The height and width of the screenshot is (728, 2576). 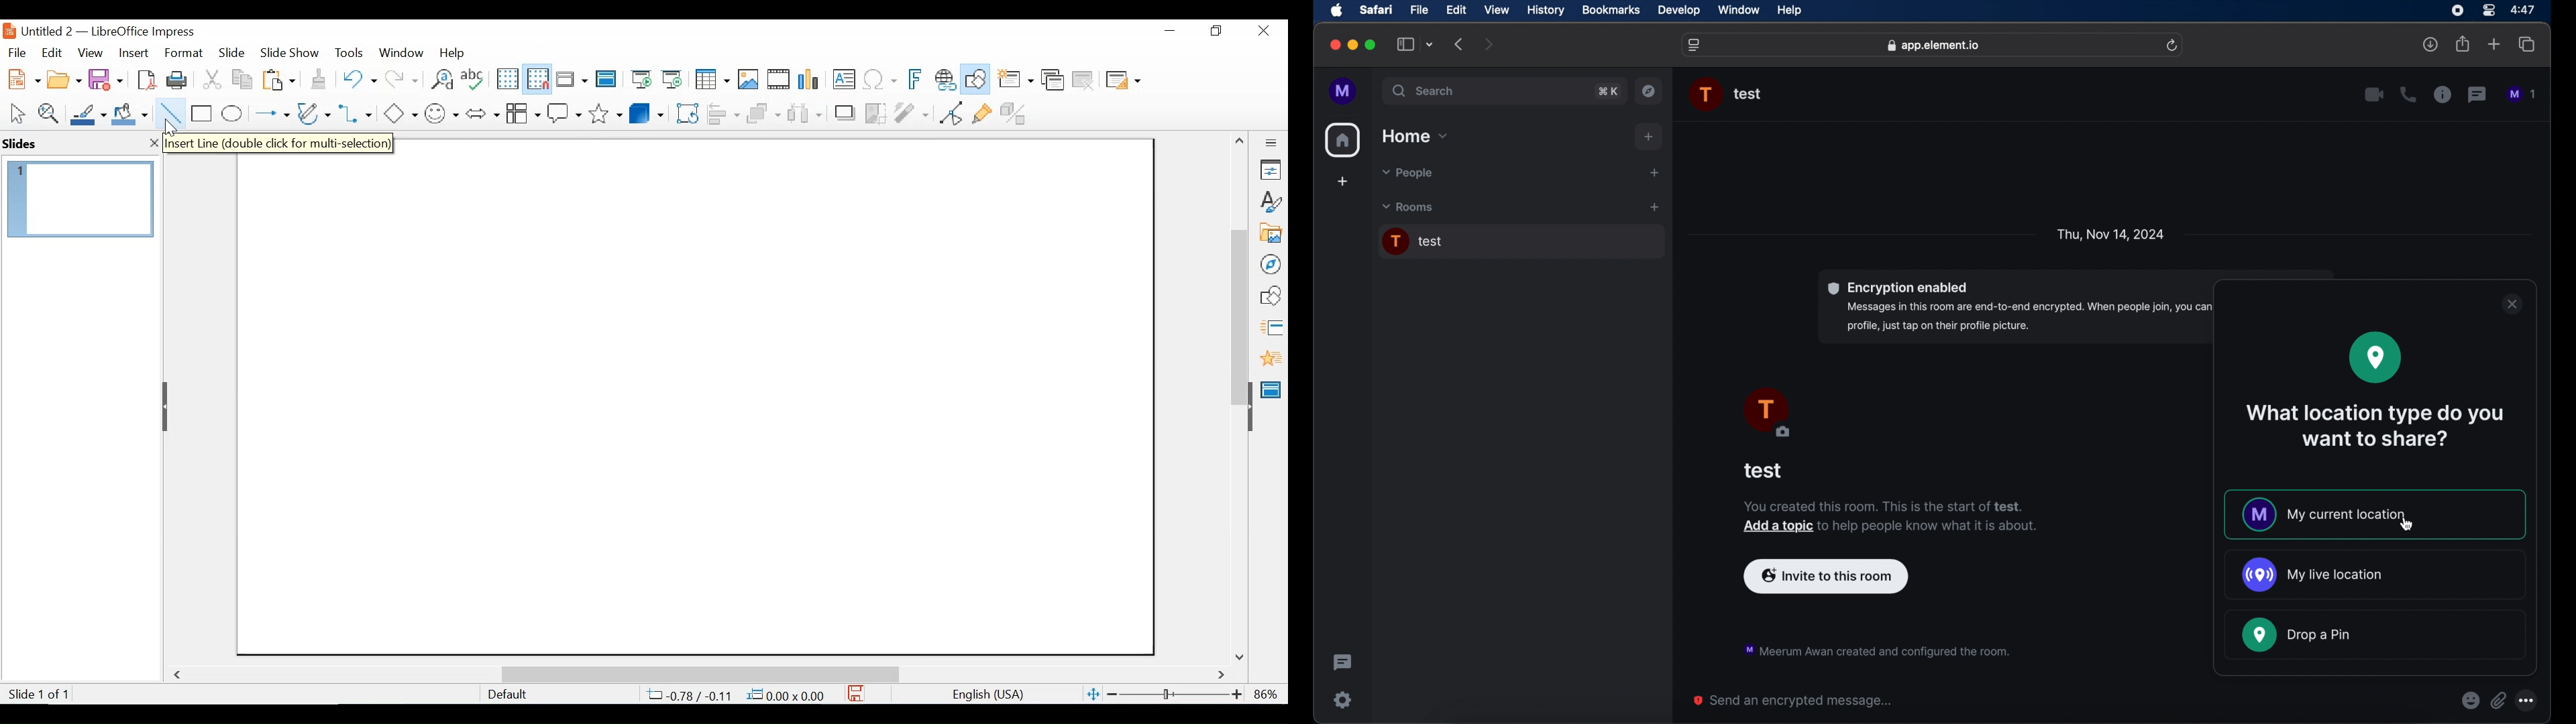 I want to click on Symbol shapes, so click(x=442, y=112).